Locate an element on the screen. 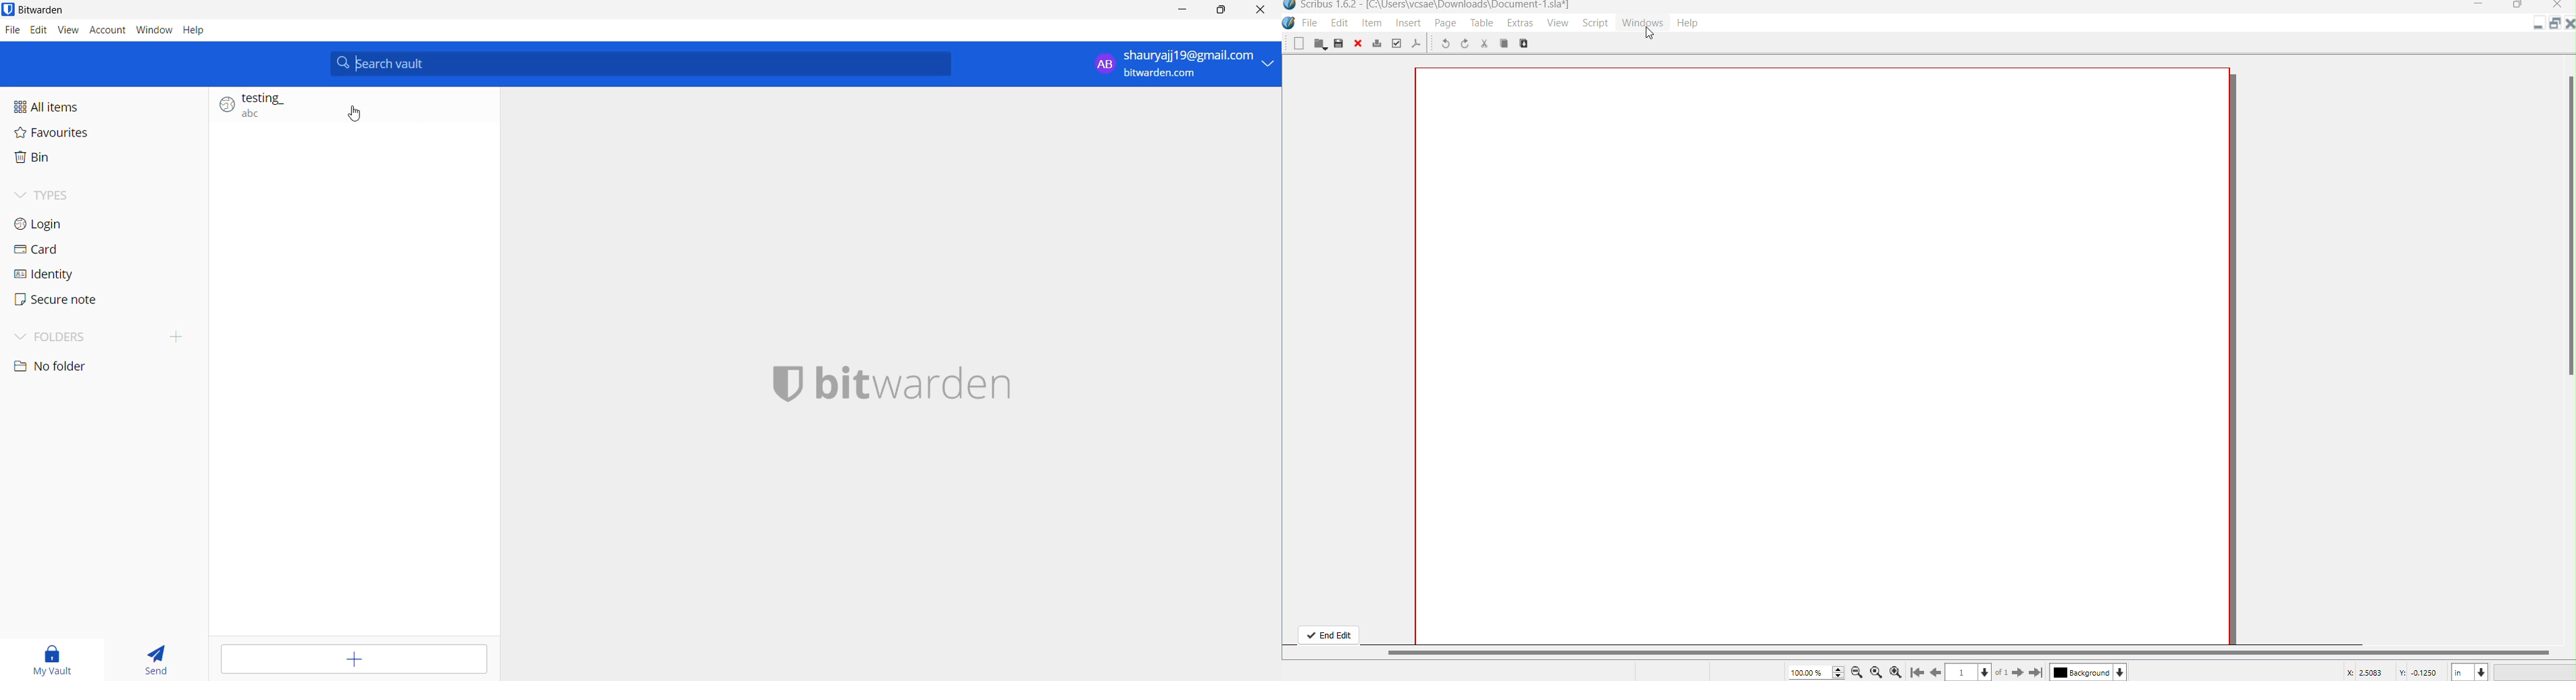  Secure note is located at coordinates (67, 300).